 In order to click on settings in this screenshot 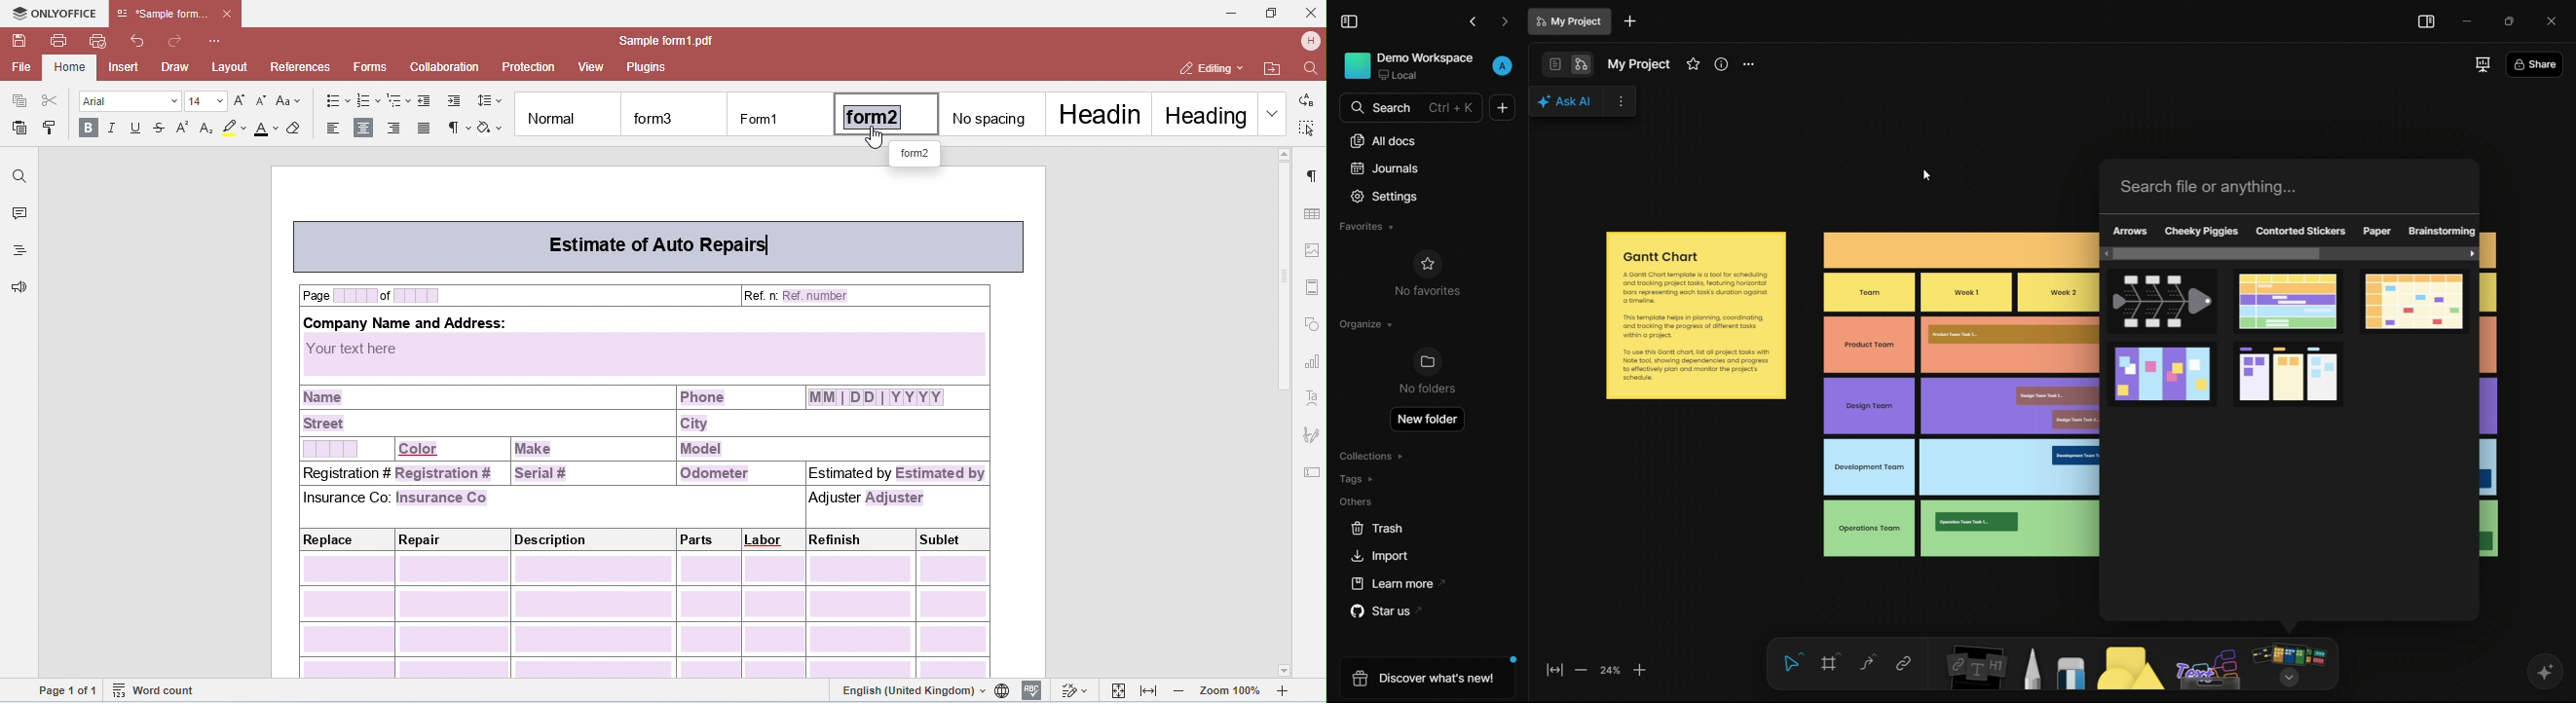, I will do `click(1385, 197)`.